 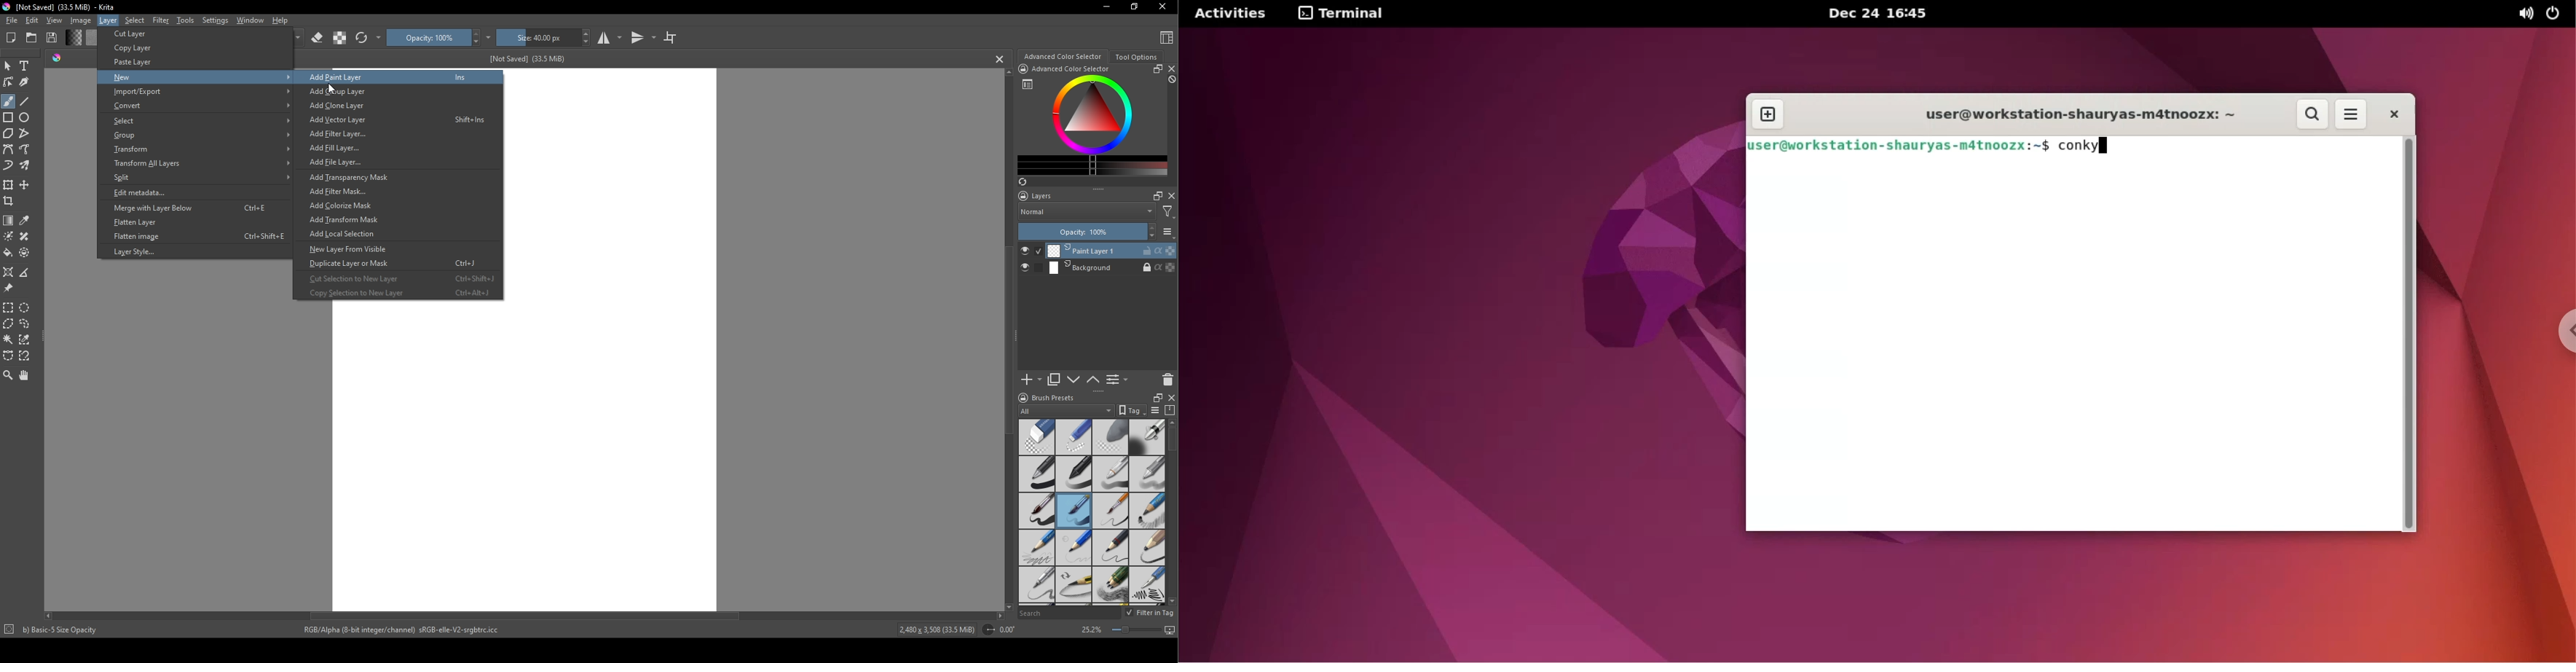 I want to click on Duplicate Layer or Mask, so click(x=396, y=264).